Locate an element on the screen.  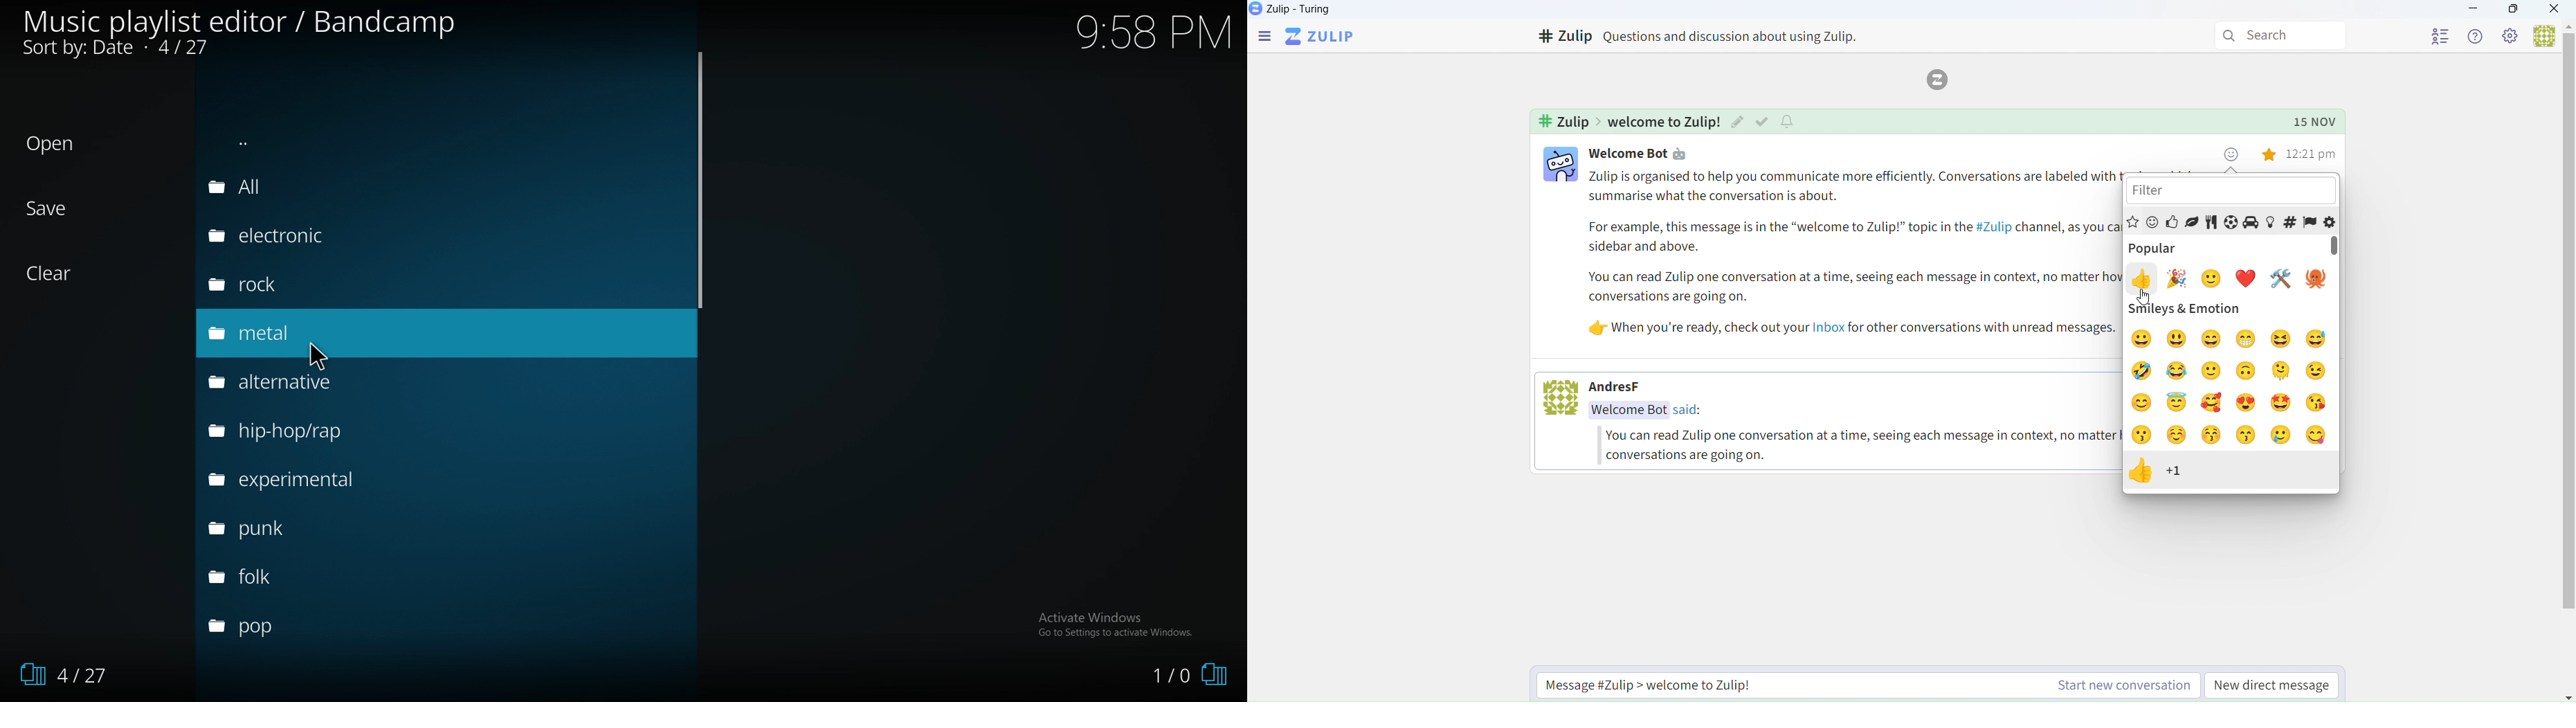
back is located at coordinates (355, 142).